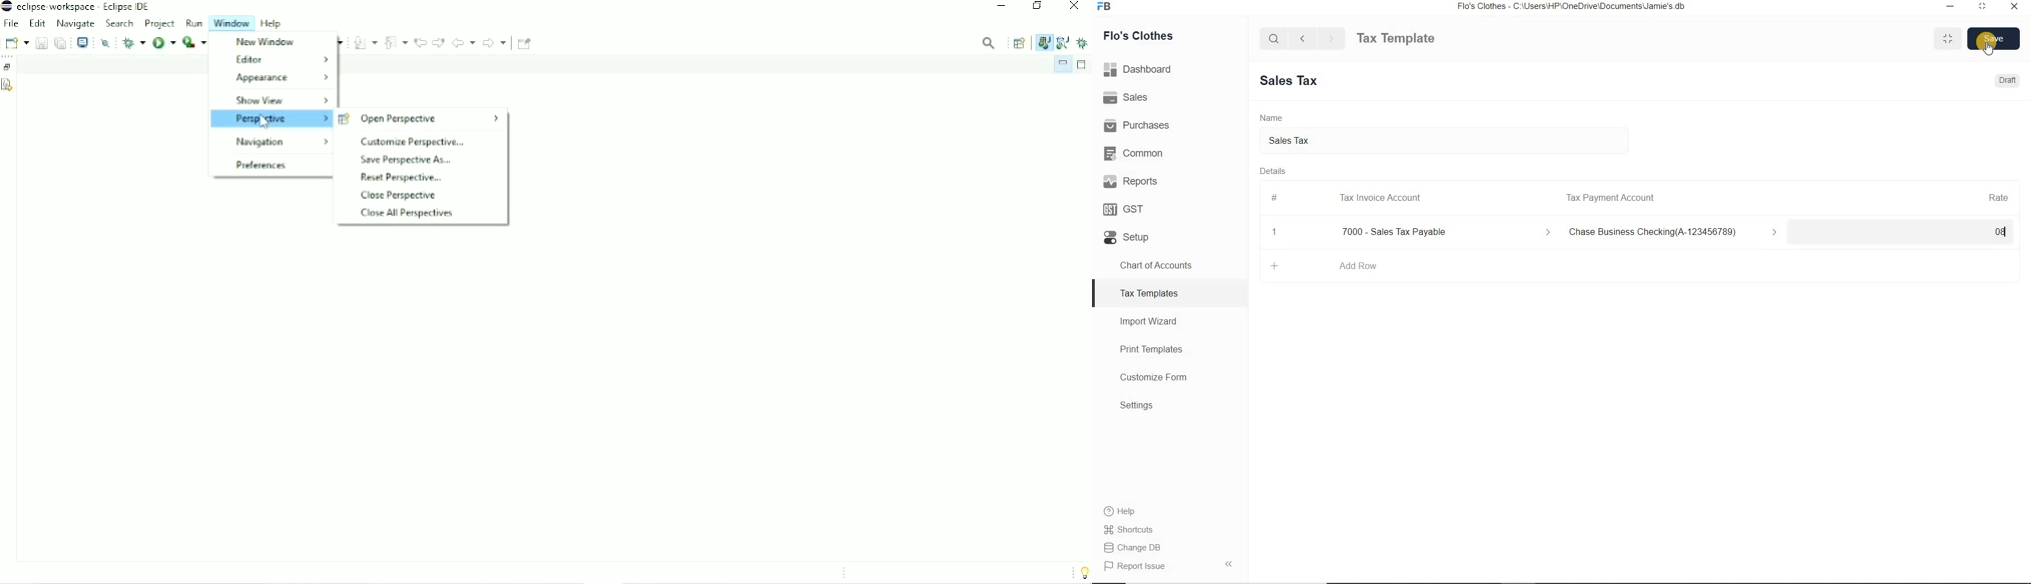 The height and width of the screenshot is (588, 2044). What do you see at coordinates (164, 43) in the screenshot?
I see `Run` at bounding box center [164, 43].